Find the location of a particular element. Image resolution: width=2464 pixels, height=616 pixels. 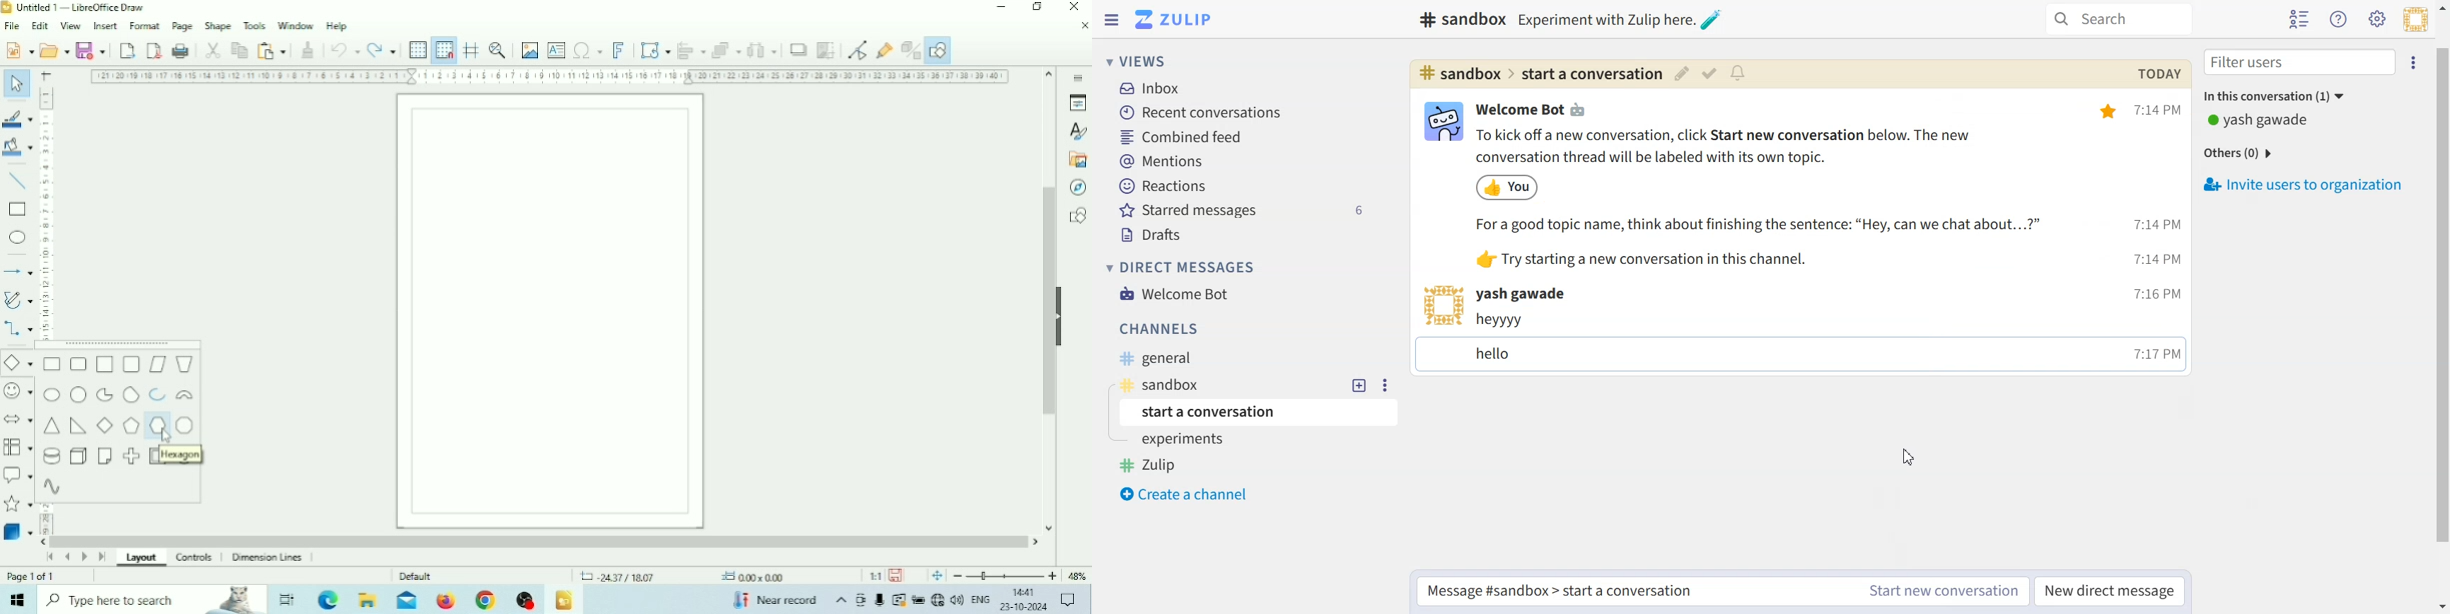

Sidebar settings is located at coordinates (1077, 76).